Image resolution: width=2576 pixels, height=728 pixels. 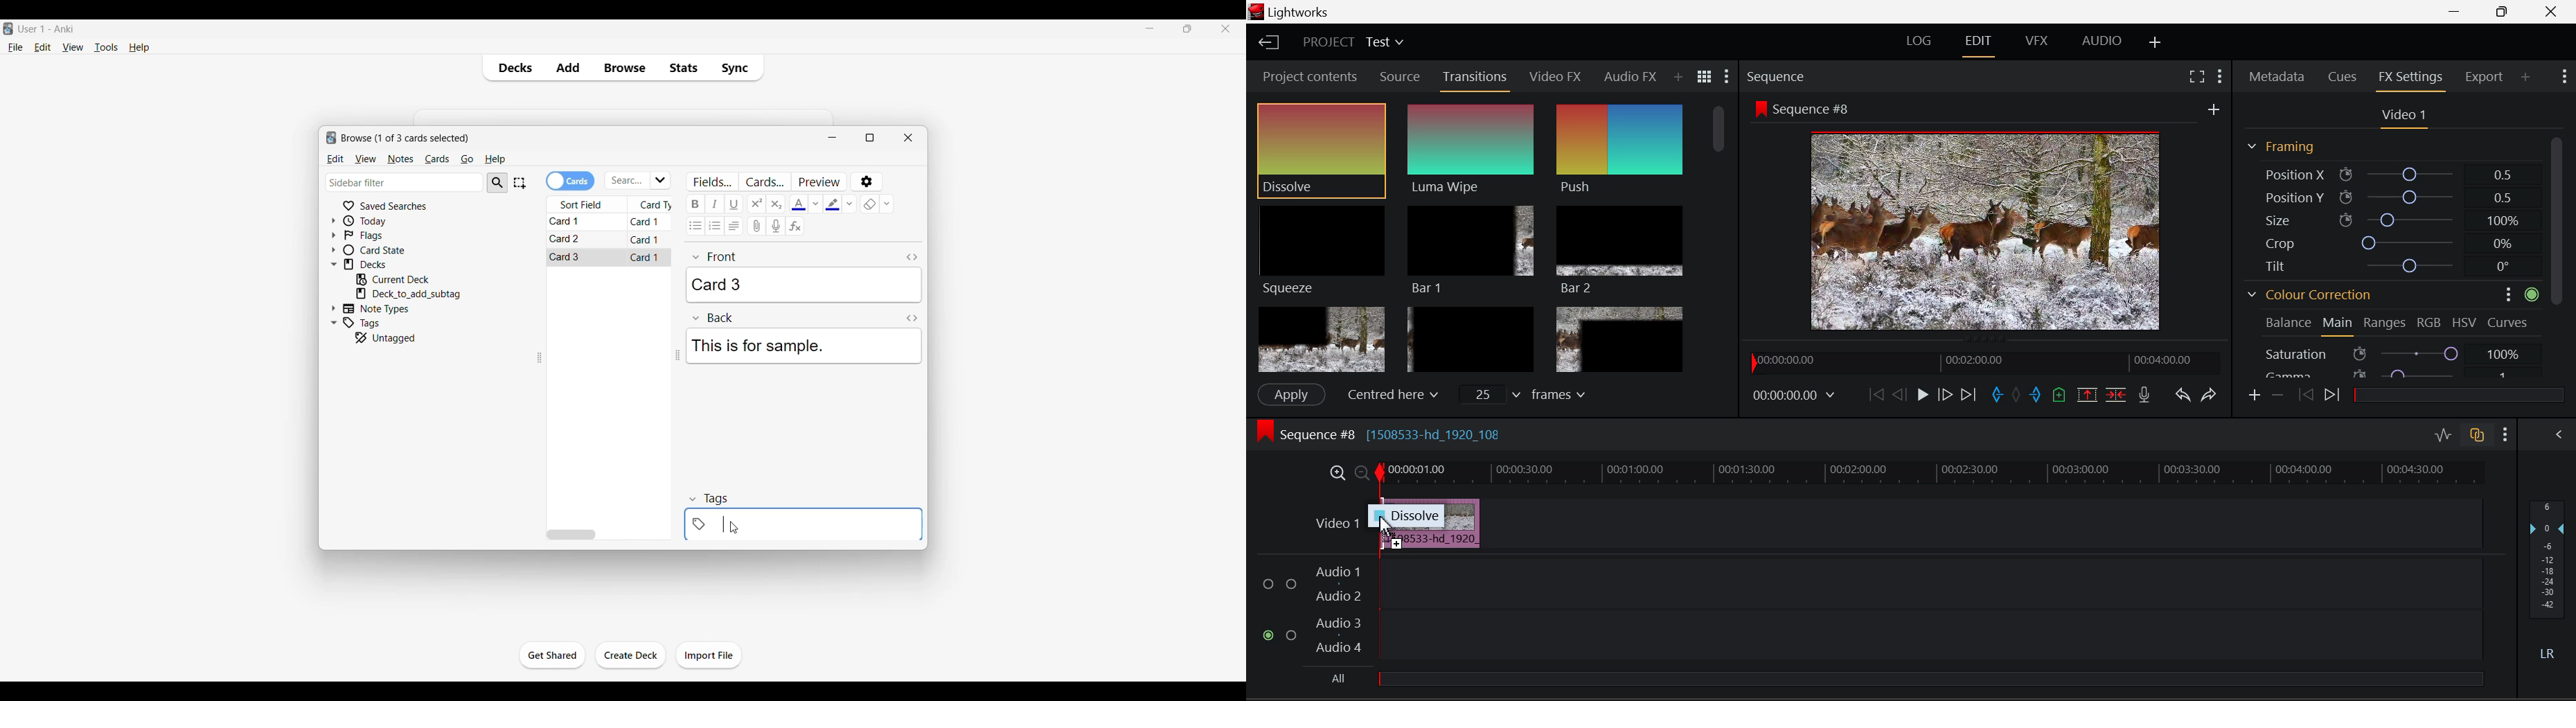 I want to click on Scroll Bar, so click(x=2558, y=255).